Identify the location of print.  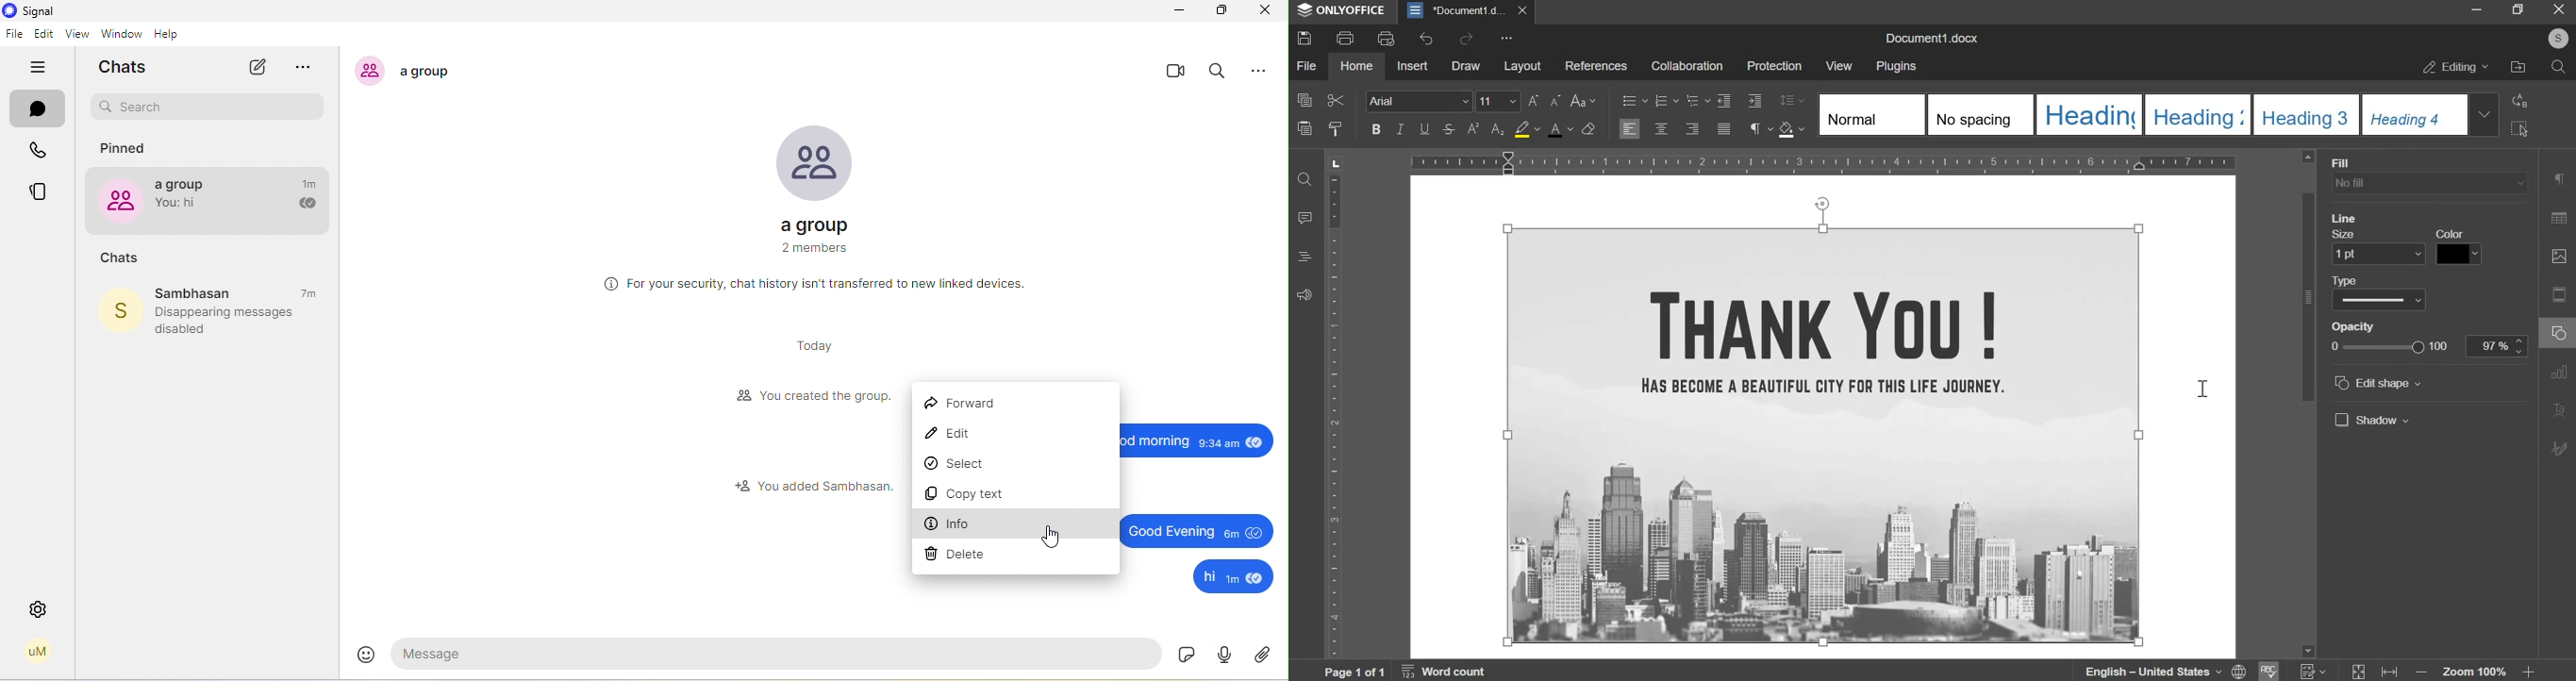
(1345, 38).